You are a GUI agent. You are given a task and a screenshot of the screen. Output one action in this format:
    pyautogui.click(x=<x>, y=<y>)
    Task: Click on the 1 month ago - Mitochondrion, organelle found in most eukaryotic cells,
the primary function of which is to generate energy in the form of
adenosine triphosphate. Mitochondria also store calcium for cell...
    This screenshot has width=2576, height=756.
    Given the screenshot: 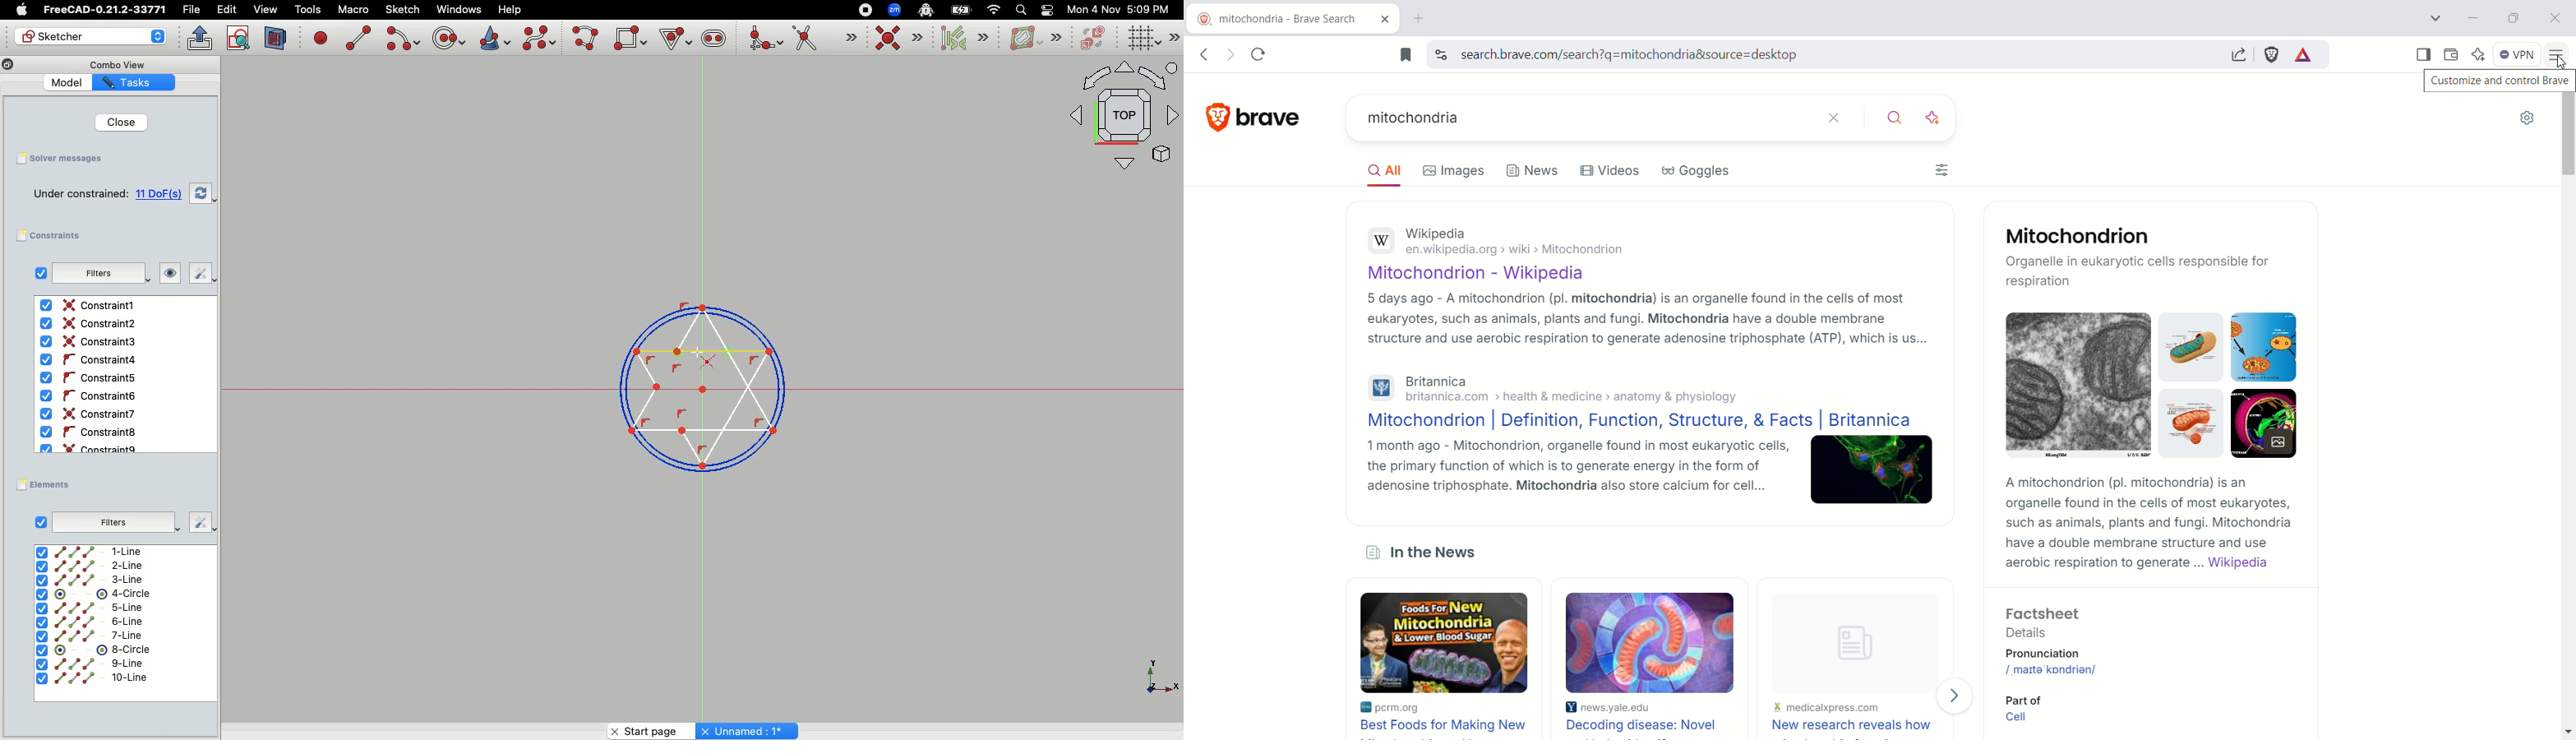 What is the action you would take?
    pyautogui.click(x=1559, y=475)
    